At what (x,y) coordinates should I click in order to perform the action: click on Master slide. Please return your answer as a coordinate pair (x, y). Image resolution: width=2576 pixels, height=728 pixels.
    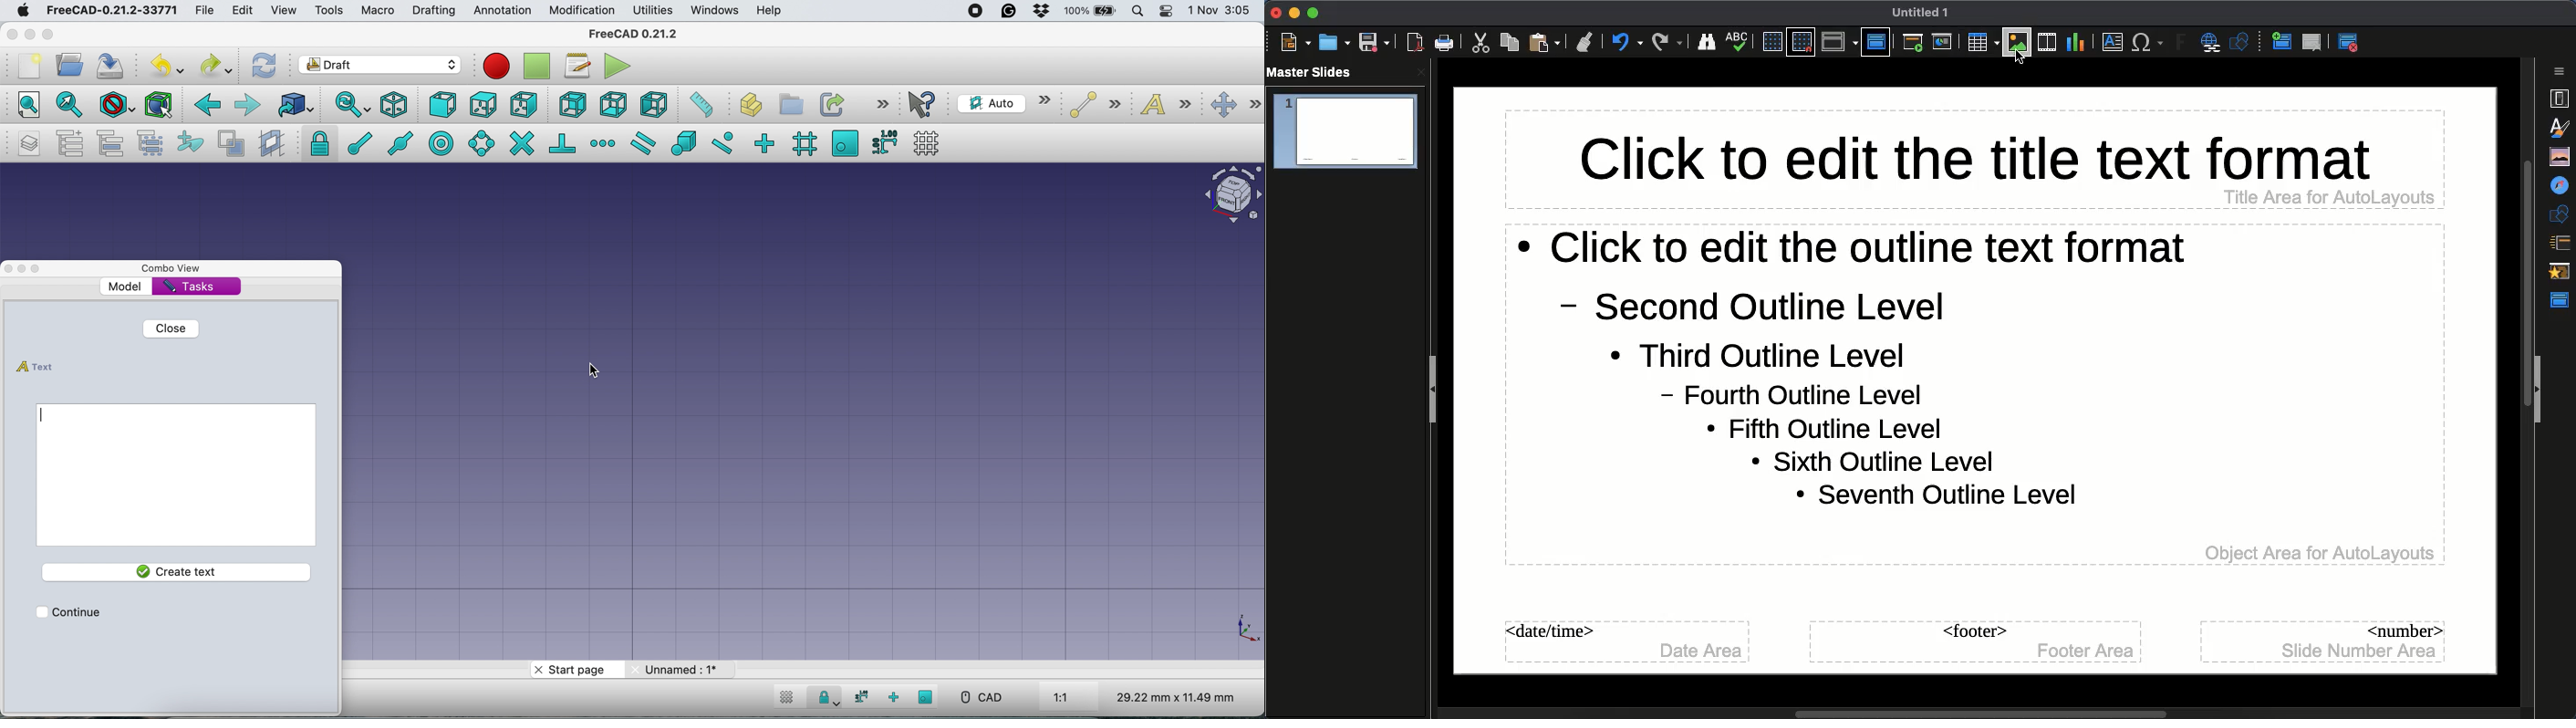
    Looking at the image, I should click on (1875, 41).